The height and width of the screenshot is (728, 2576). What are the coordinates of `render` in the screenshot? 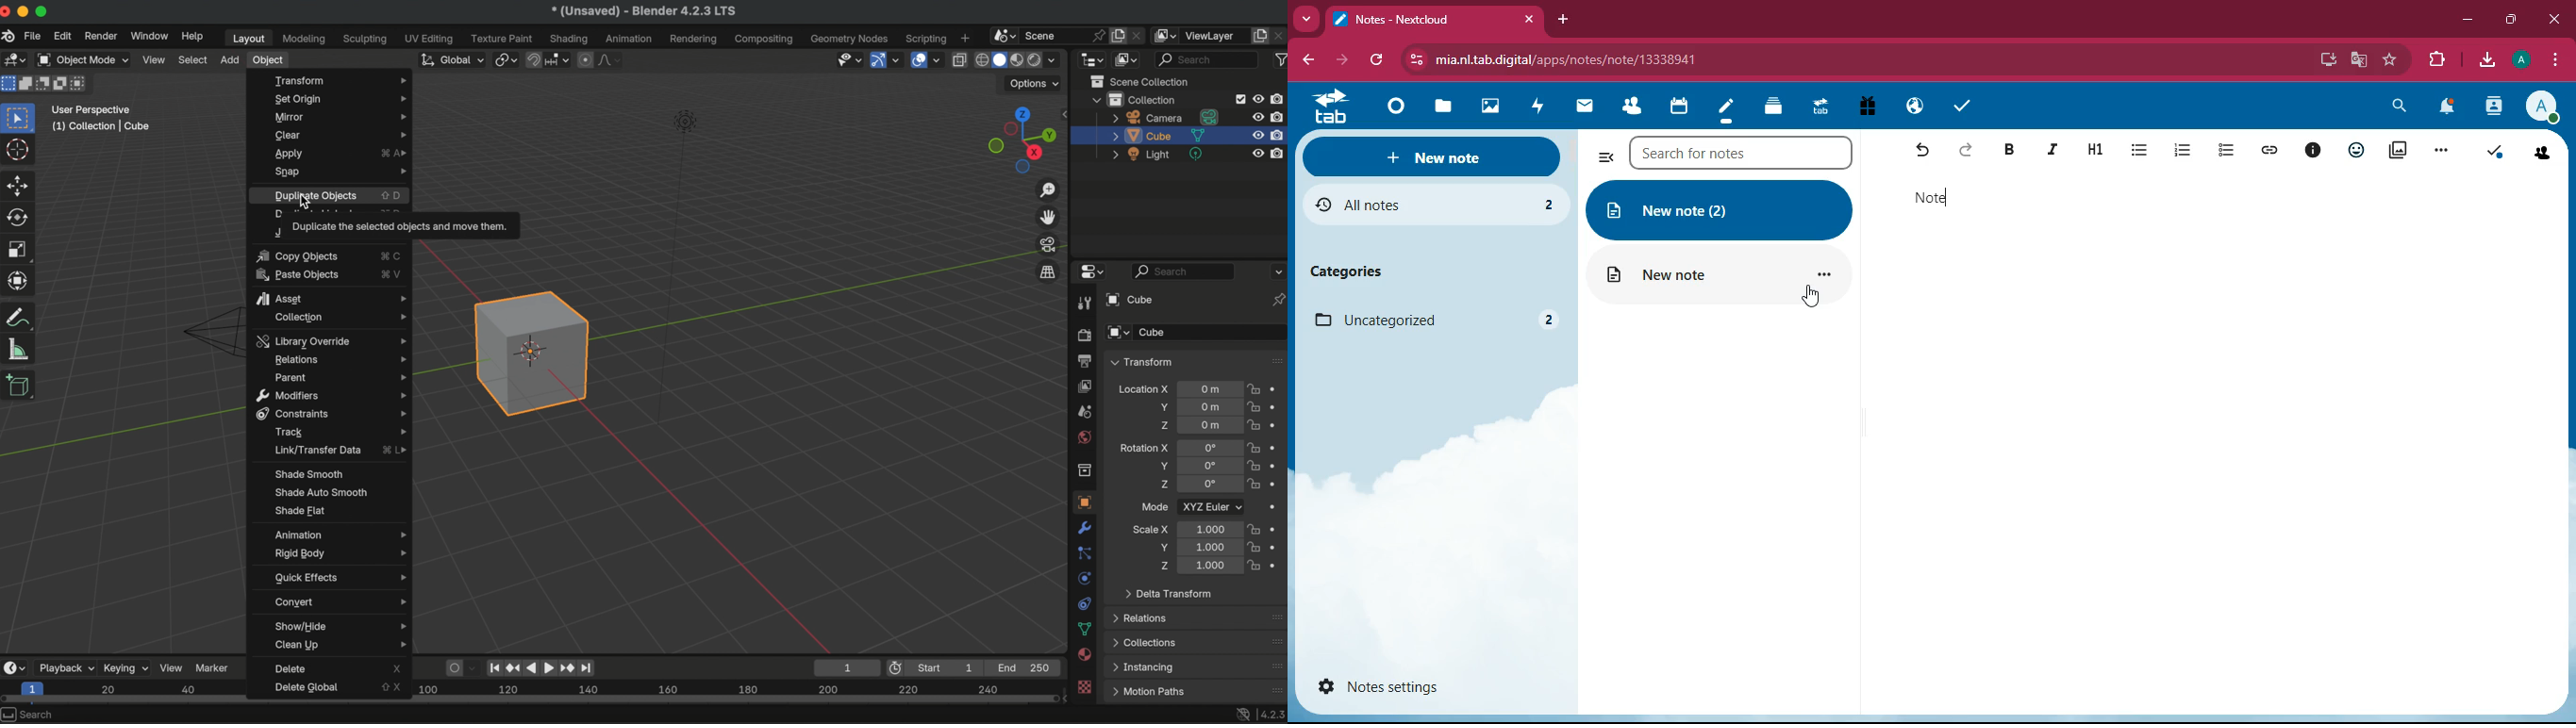 It's located at (1083, 336).